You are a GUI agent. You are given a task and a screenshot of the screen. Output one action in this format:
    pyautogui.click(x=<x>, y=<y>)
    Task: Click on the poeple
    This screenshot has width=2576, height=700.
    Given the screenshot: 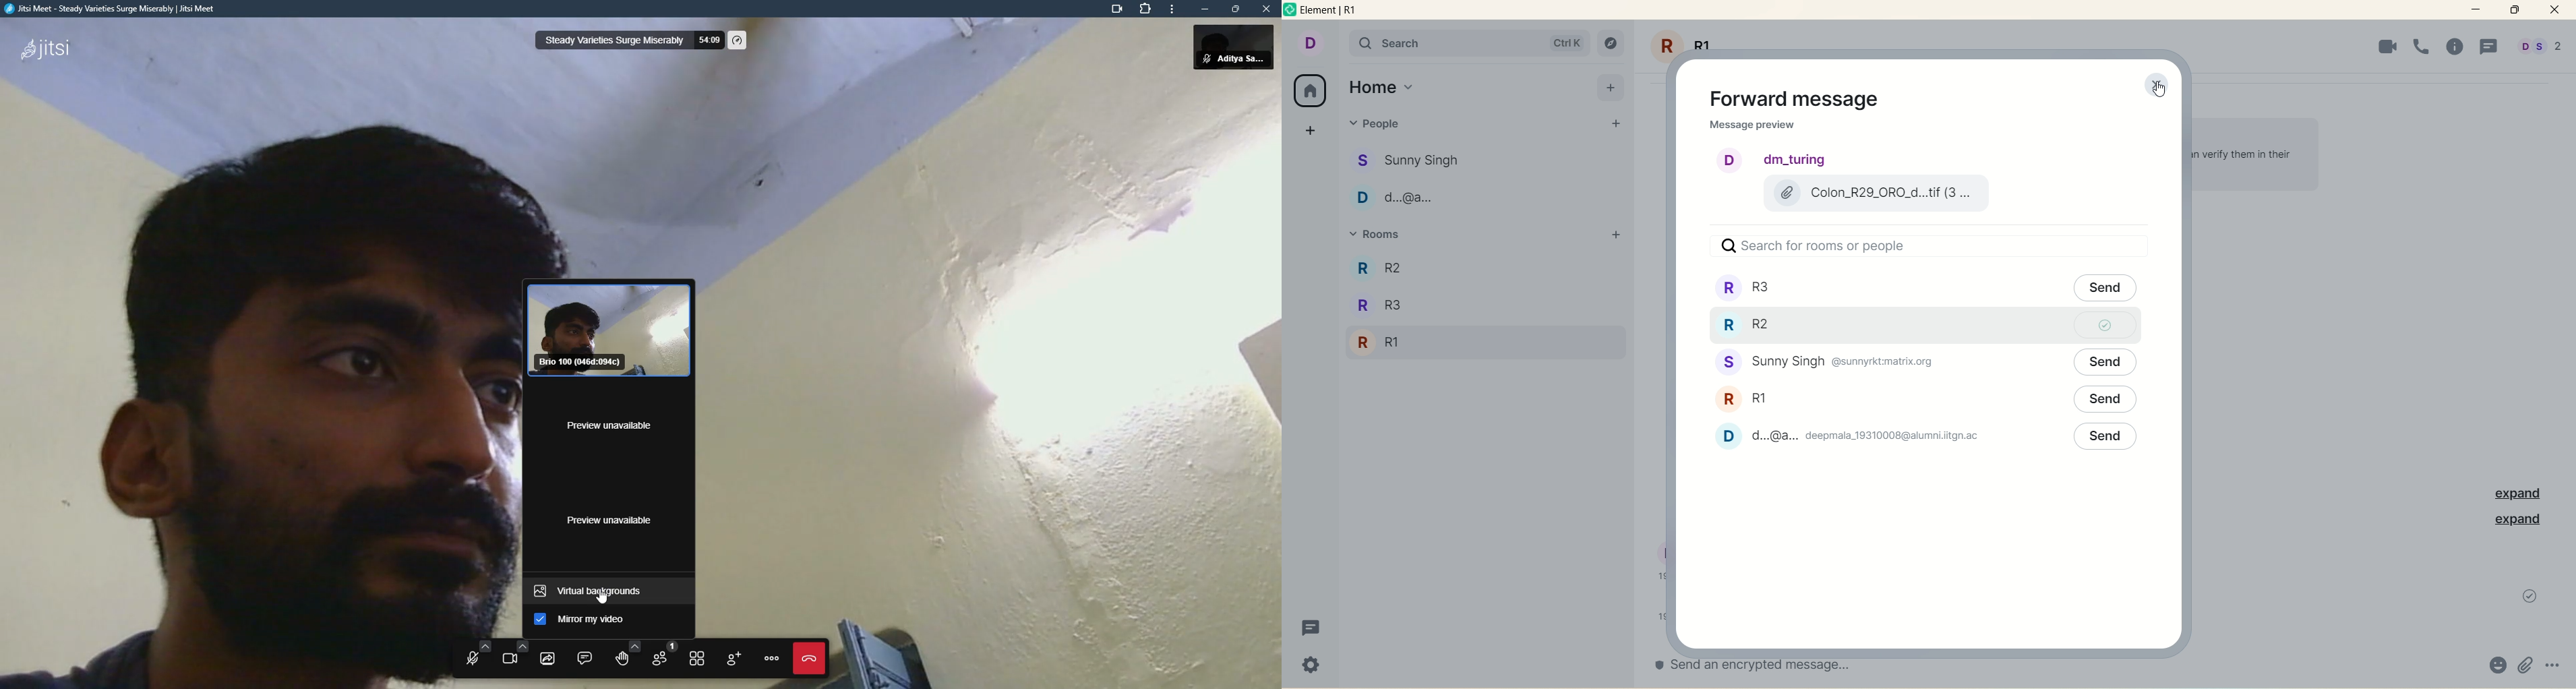 What is the action you would take?
    pyautogui.click(x=1407, y=200)
    